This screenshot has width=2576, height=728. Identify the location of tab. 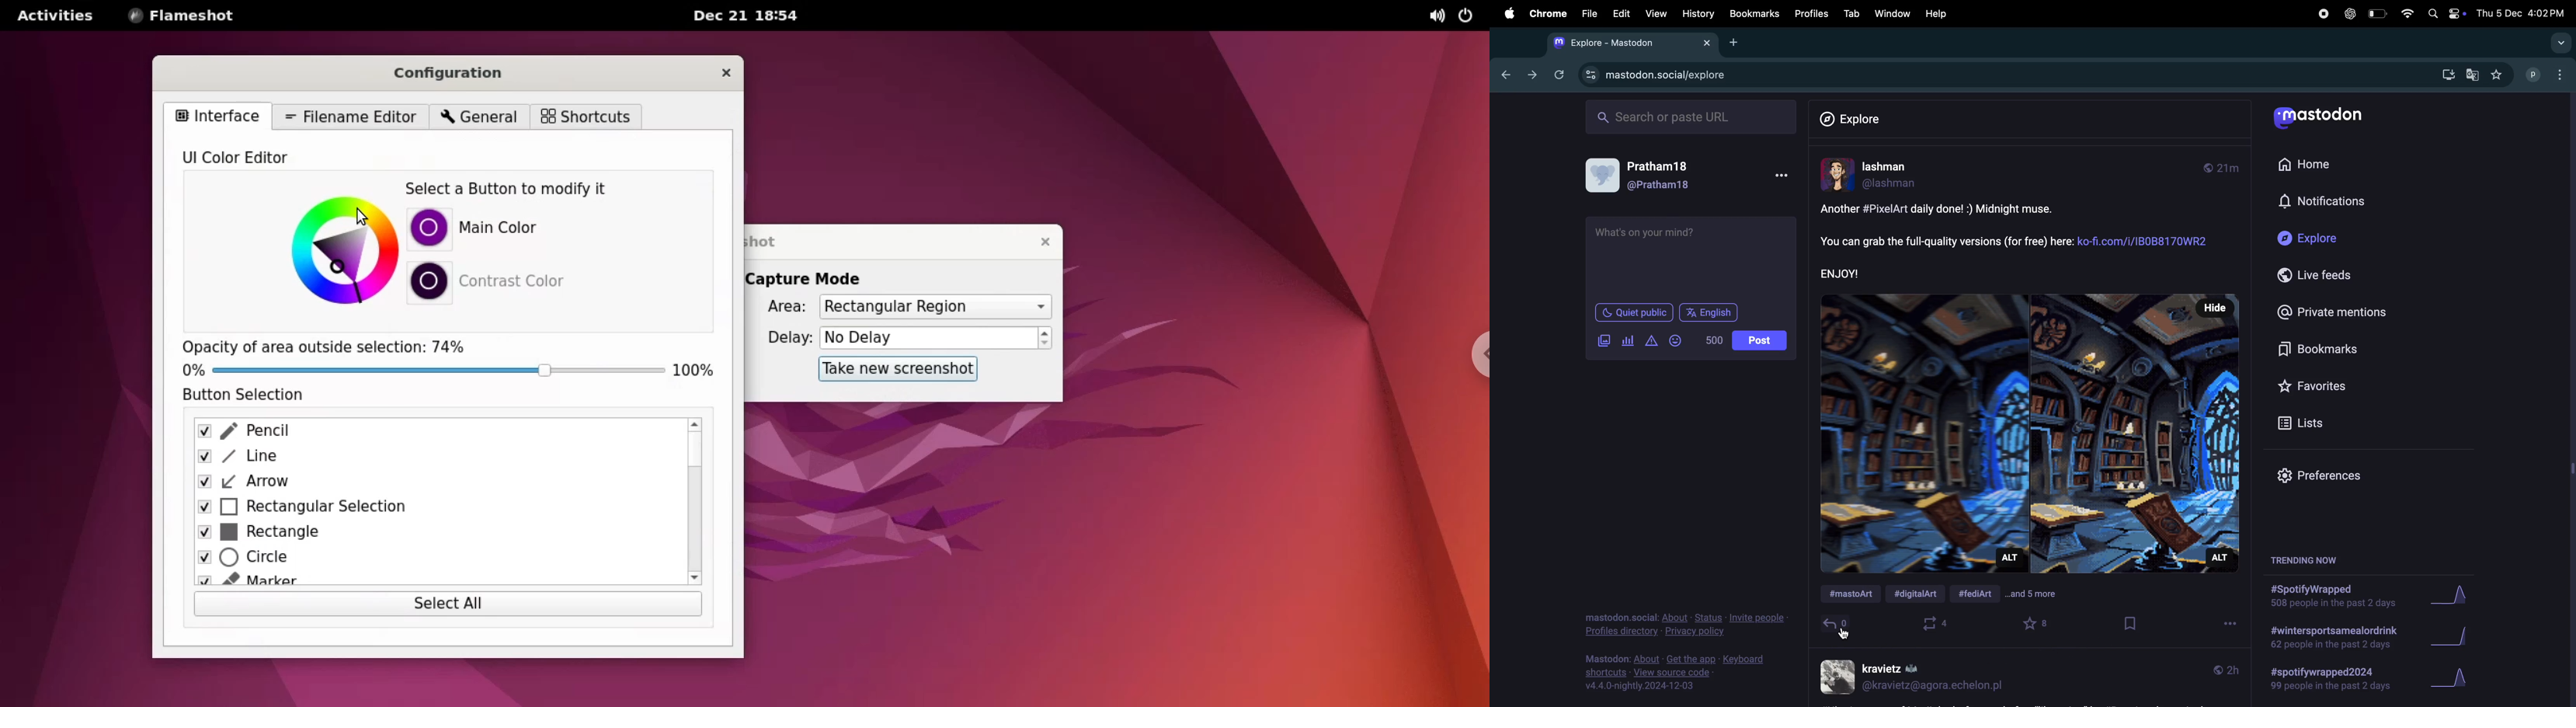
(1850, 14).